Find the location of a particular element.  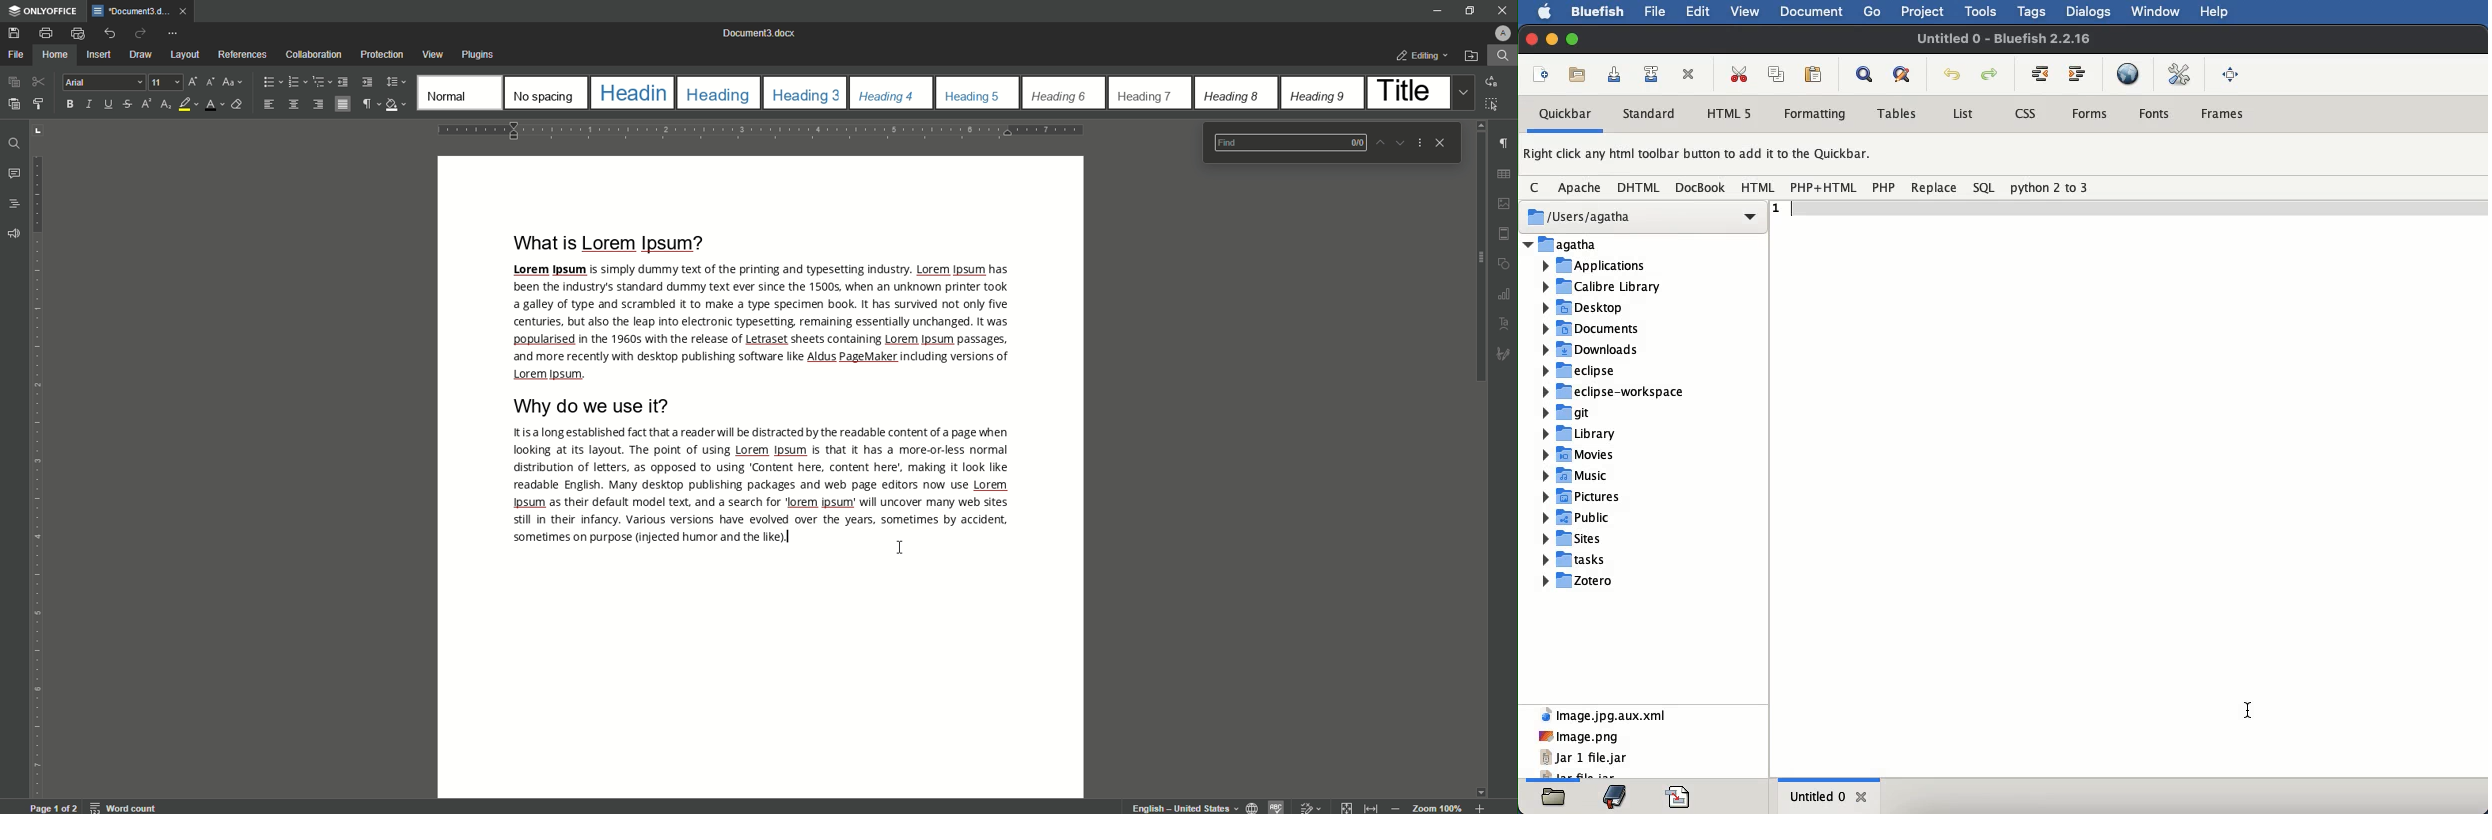

DocBook is located at coordinates (1700, 188).